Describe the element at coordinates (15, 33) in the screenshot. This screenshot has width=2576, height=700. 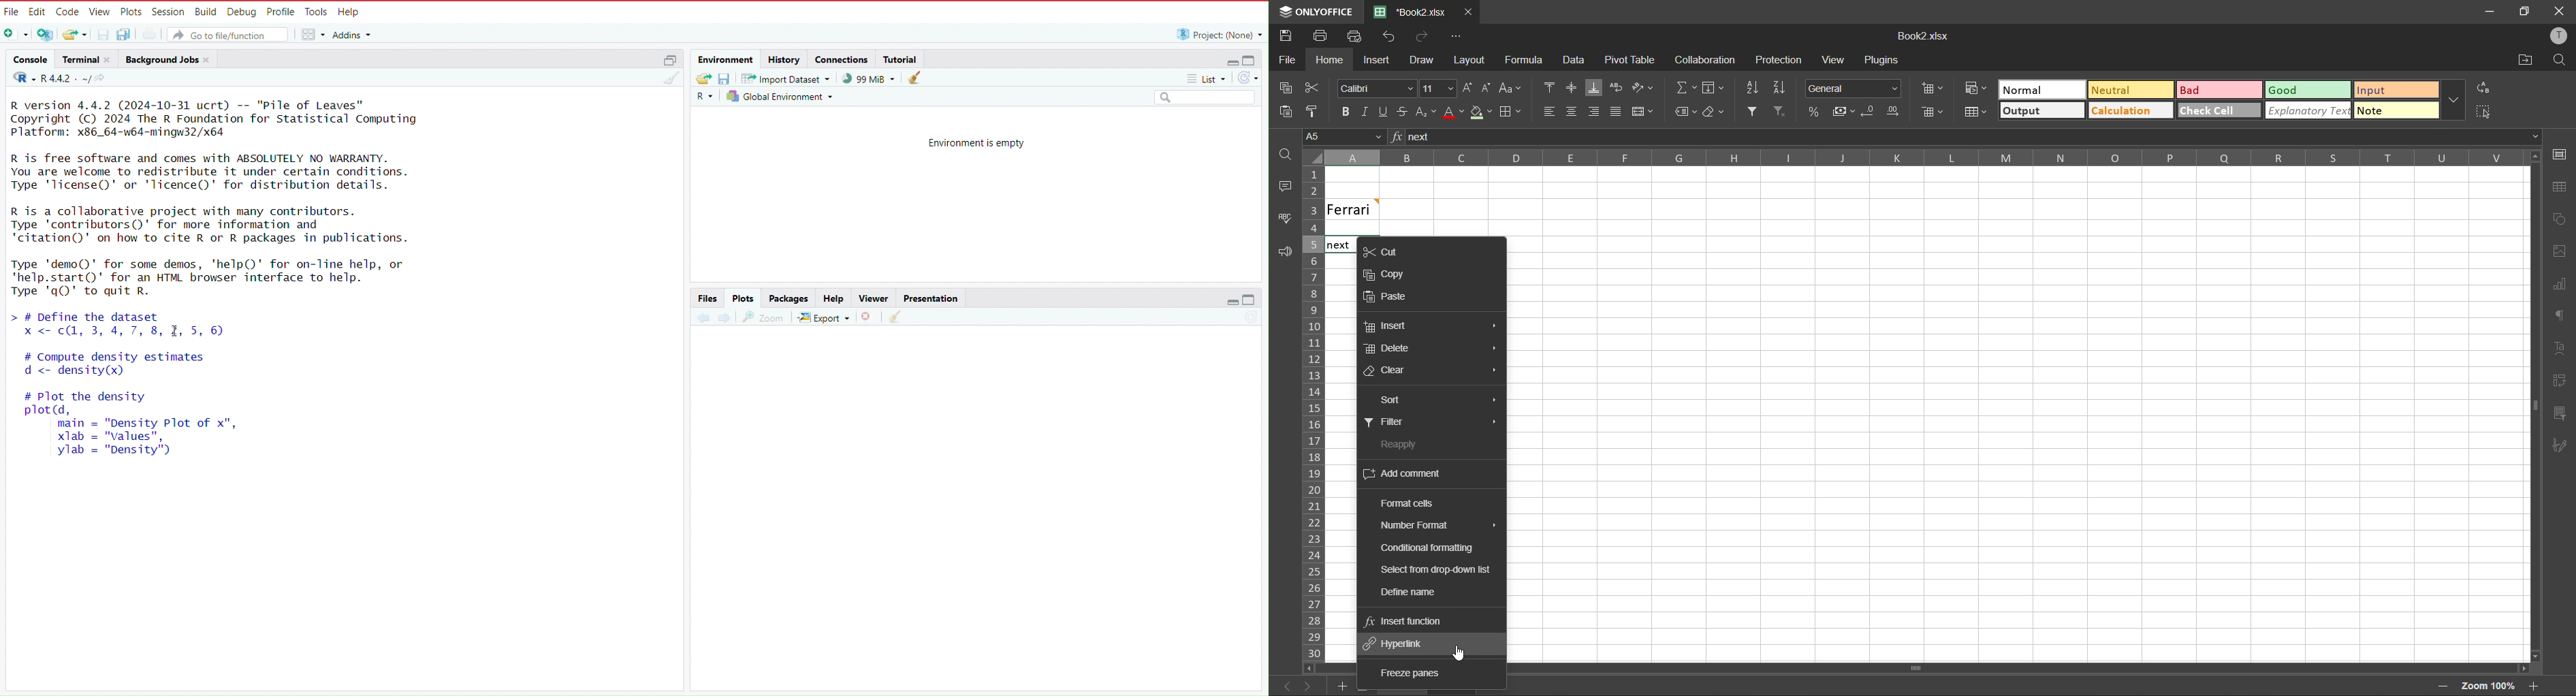
I see `new file` at that location.